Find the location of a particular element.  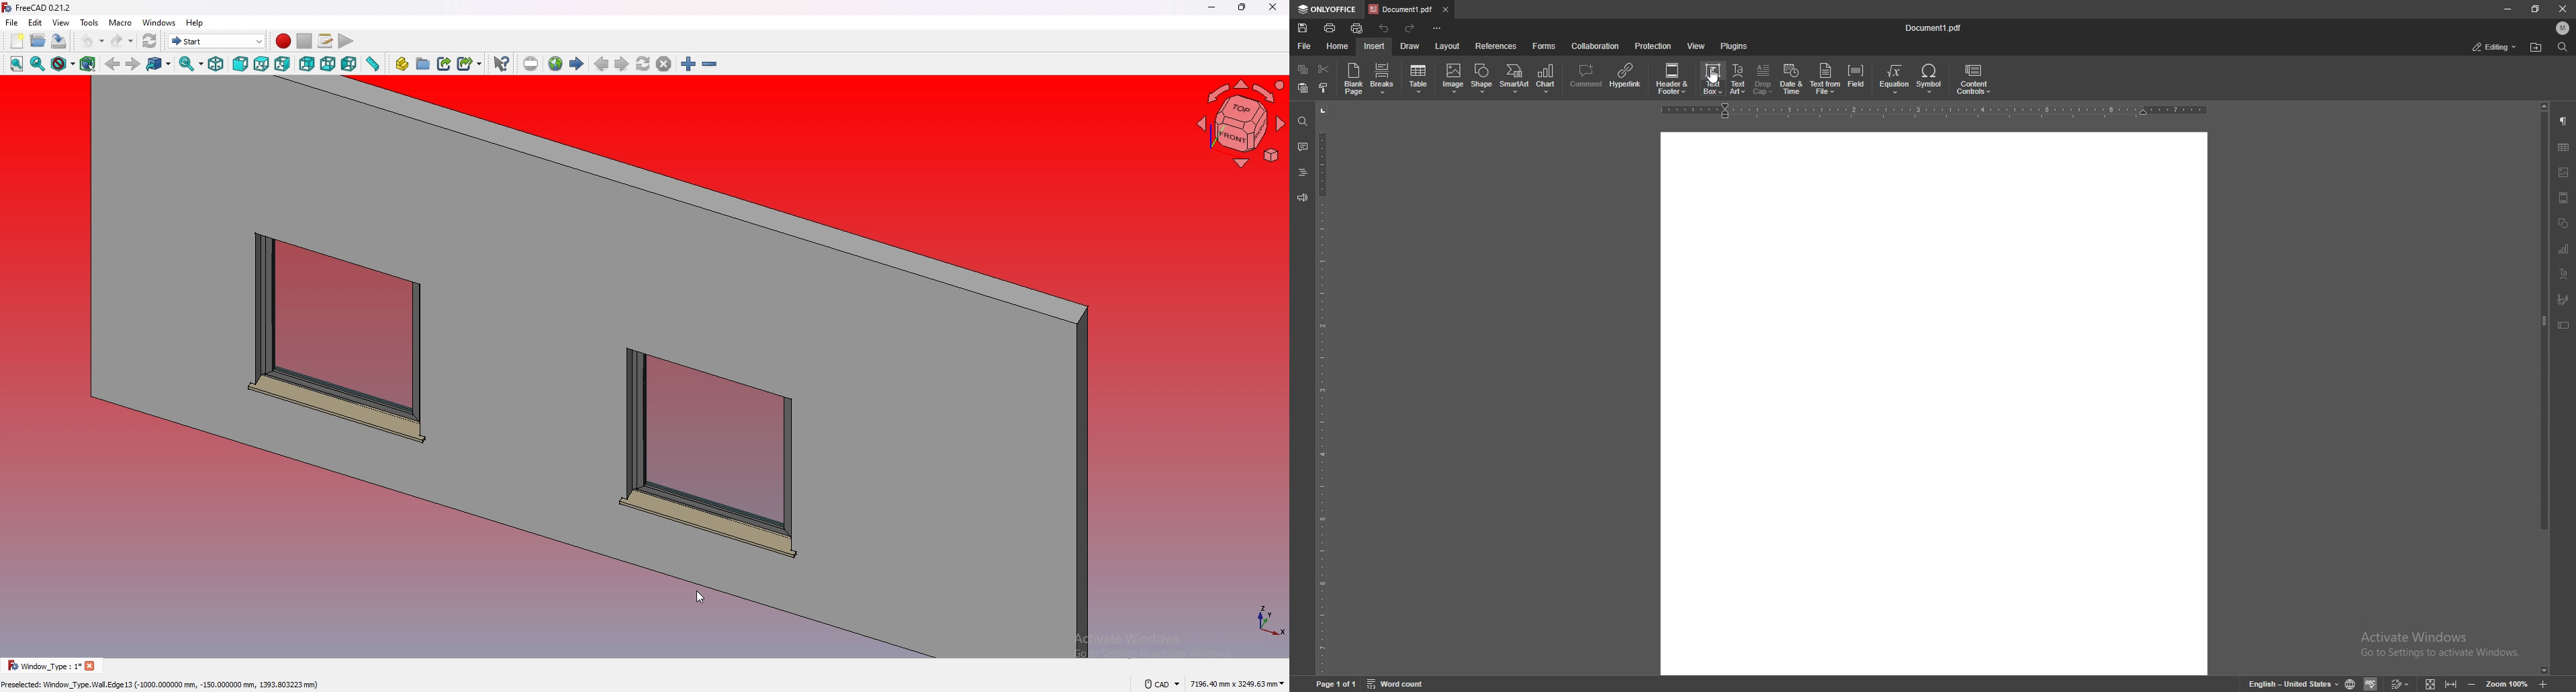

next page is located at coordinates (622, 65).